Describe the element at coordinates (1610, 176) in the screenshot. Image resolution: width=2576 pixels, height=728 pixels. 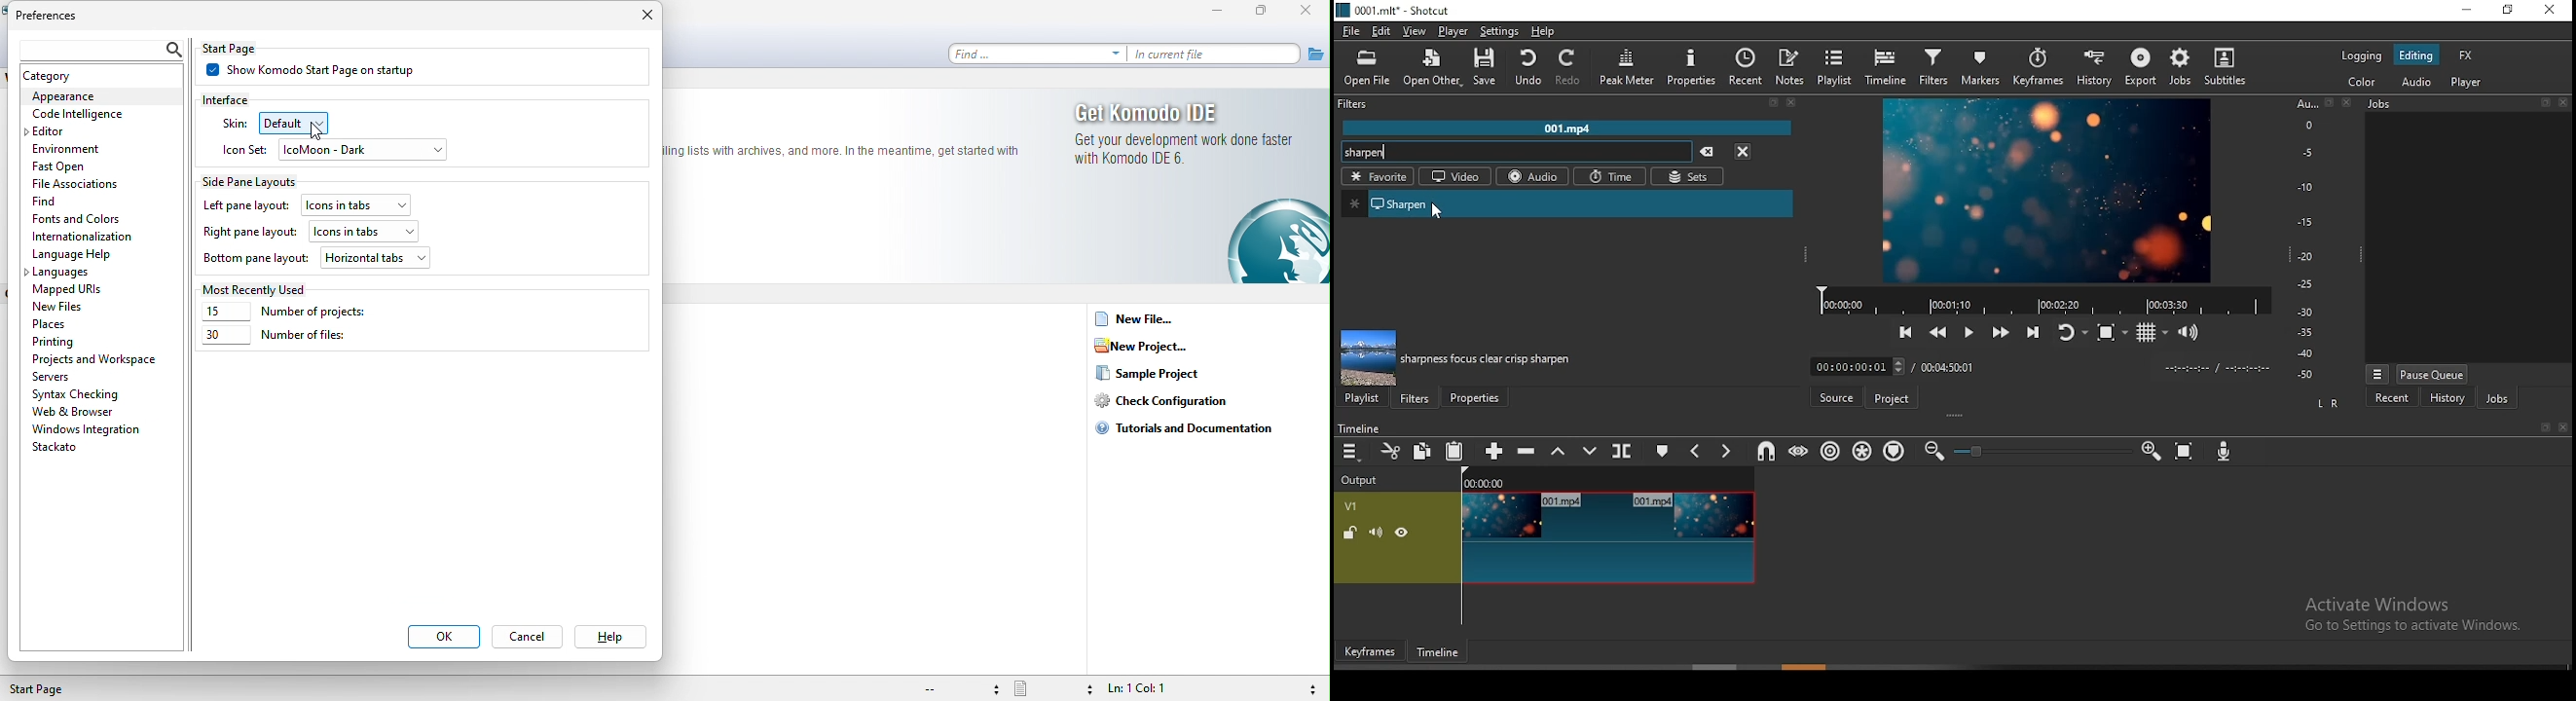
I see `time` at that location.